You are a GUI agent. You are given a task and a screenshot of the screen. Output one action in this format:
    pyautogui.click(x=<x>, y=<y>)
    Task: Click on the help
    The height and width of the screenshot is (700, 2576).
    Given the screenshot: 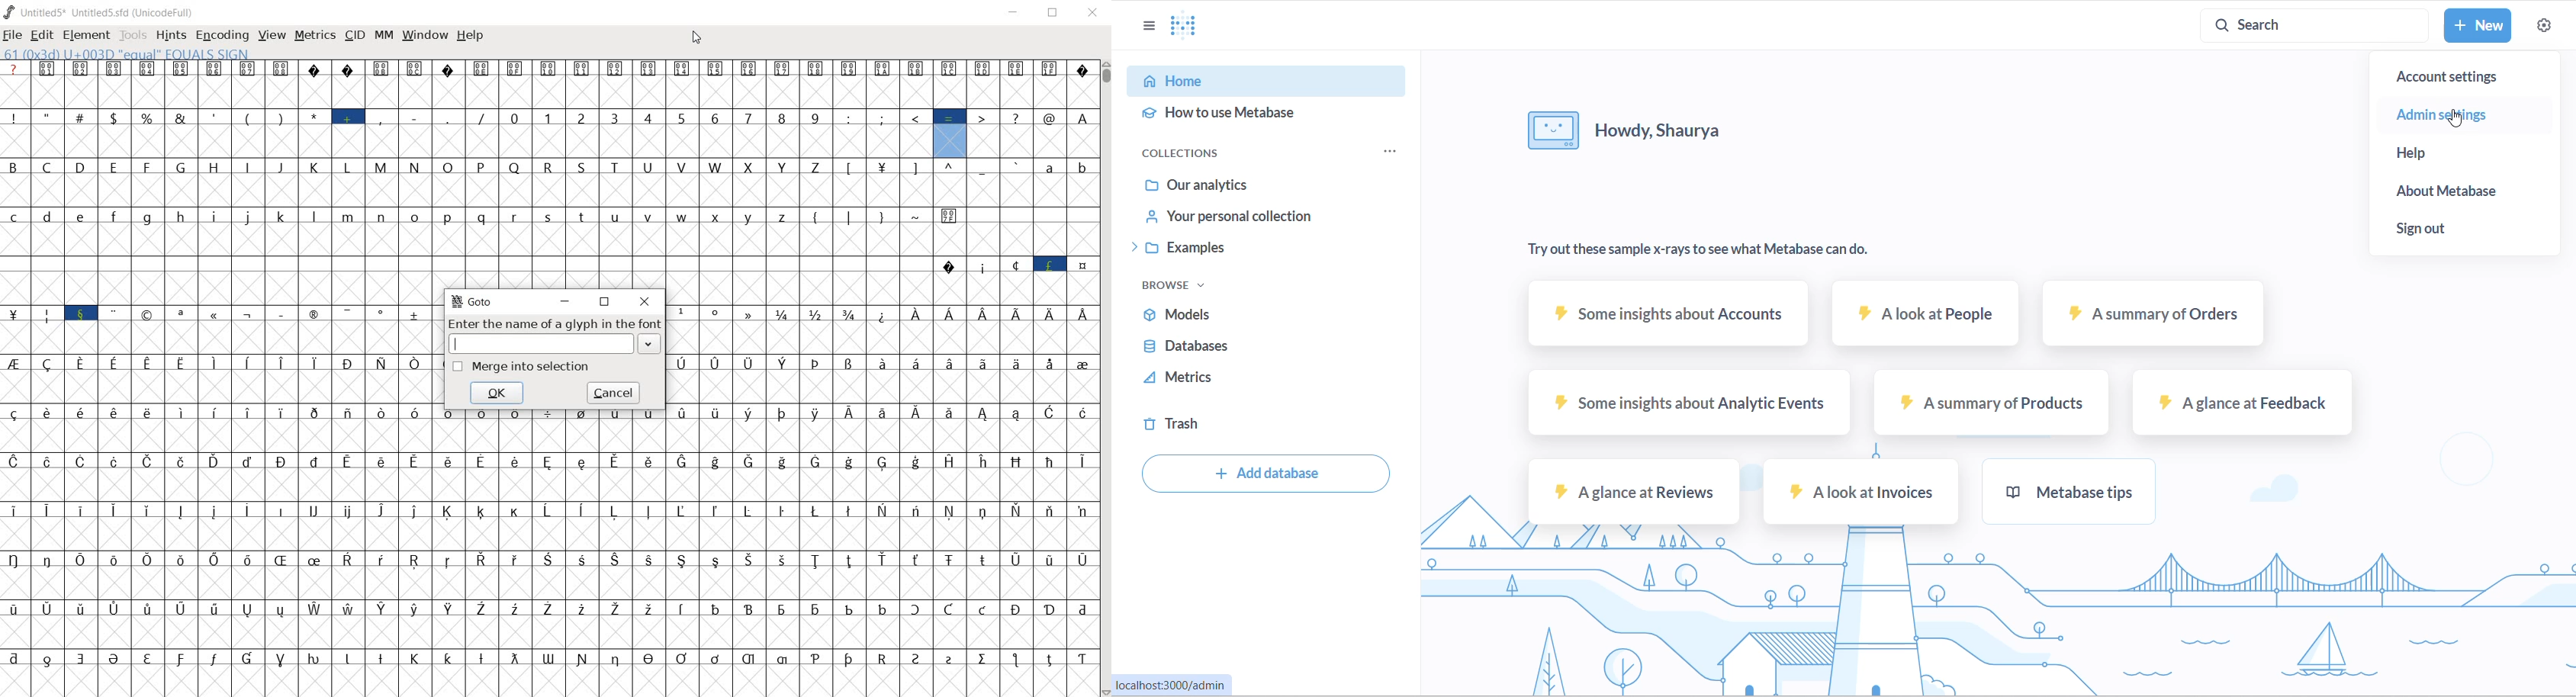 What is the action you would take?
    pyautogui.click(x=469, y=36)
    